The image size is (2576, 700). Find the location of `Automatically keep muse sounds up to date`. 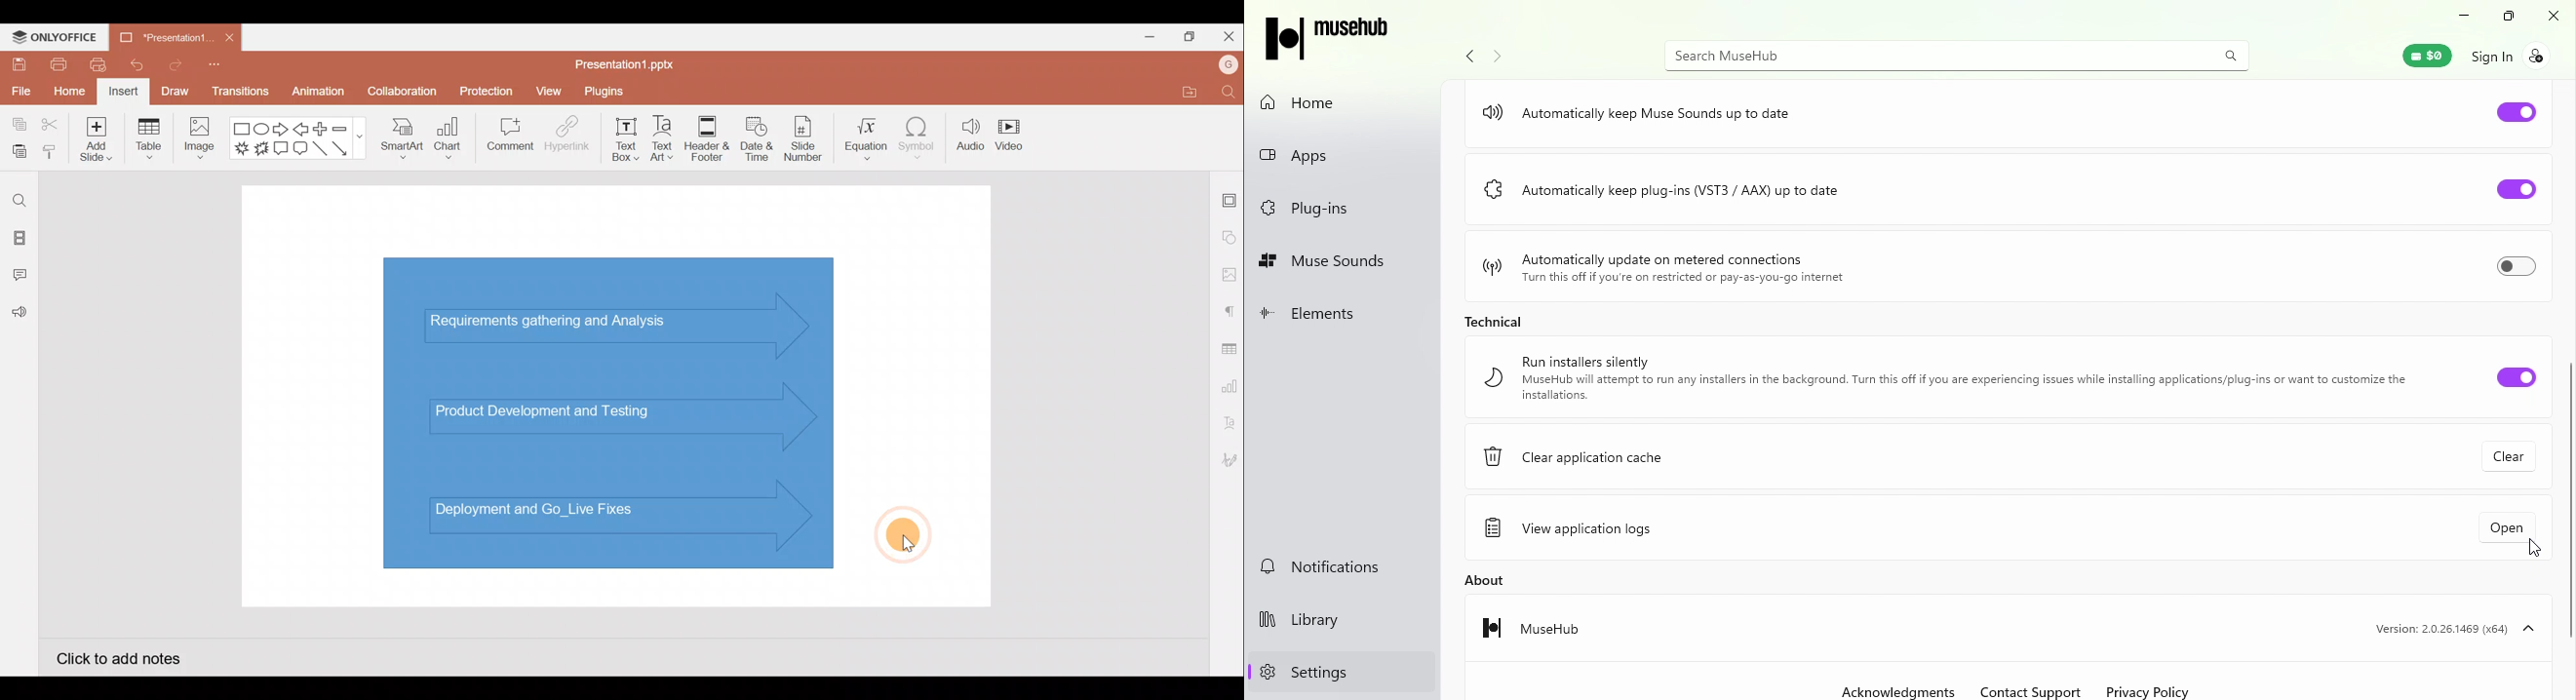

Automatically keep muse sounds up to date is located at coordinates (1638, 115).